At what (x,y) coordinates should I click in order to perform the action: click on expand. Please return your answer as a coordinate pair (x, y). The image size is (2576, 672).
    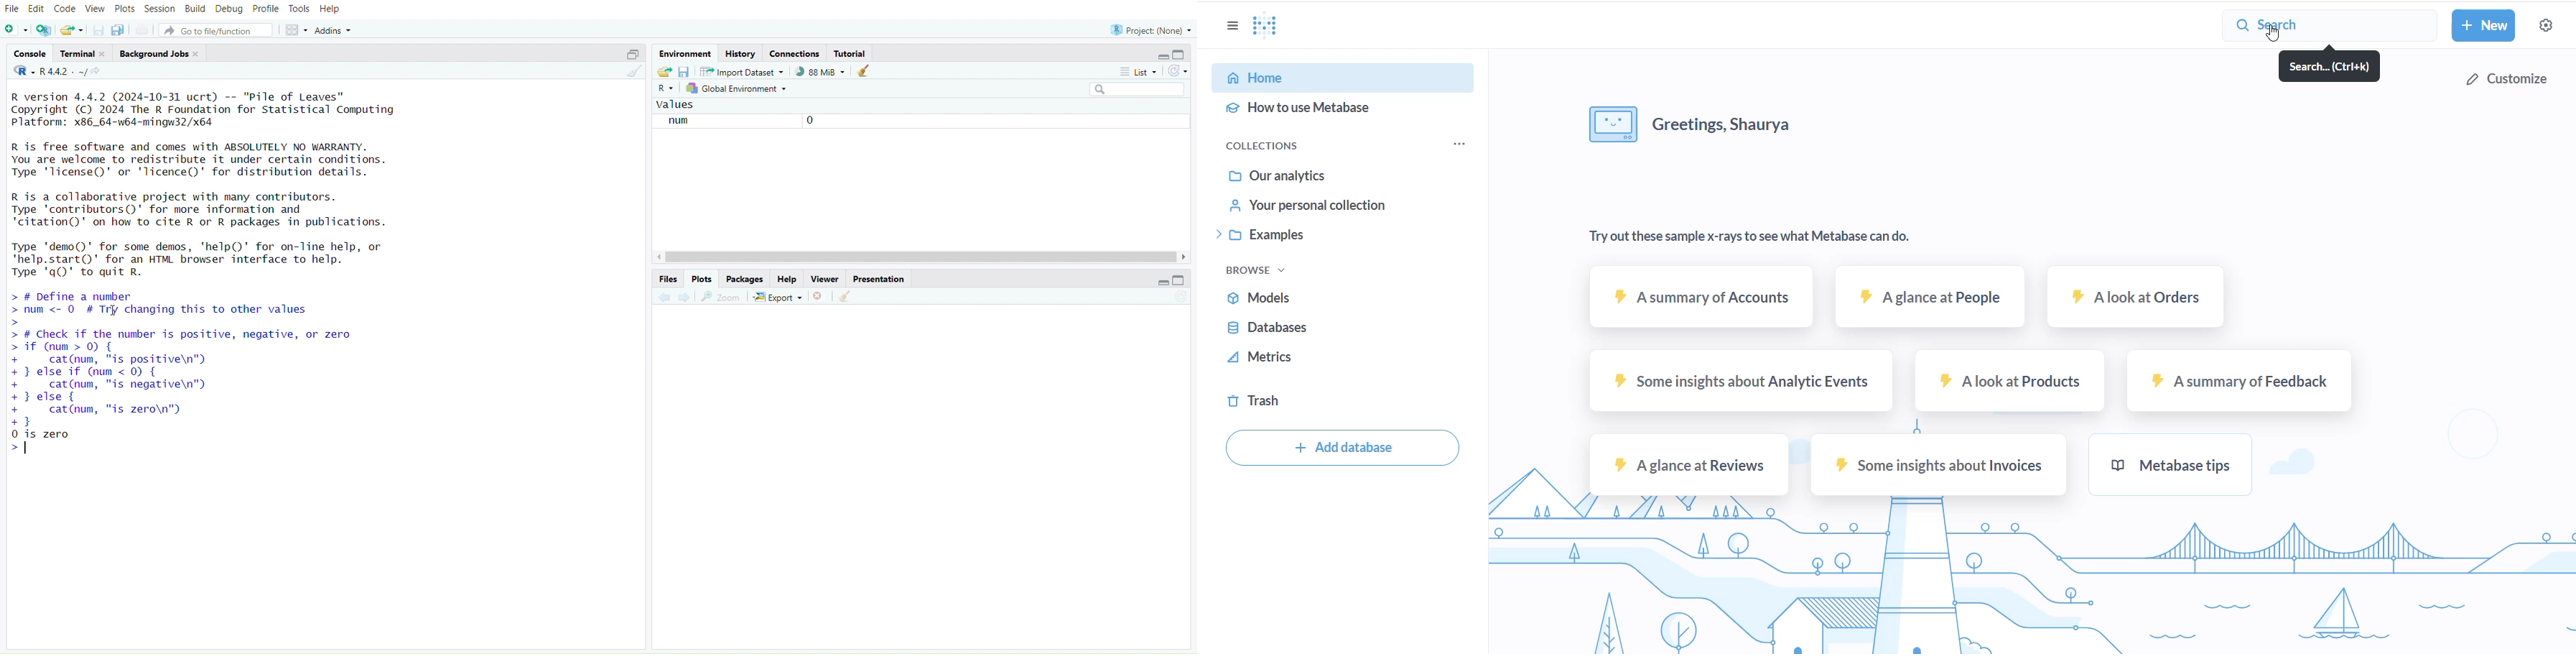
    Looking at the image, I should click on (1157, 57).